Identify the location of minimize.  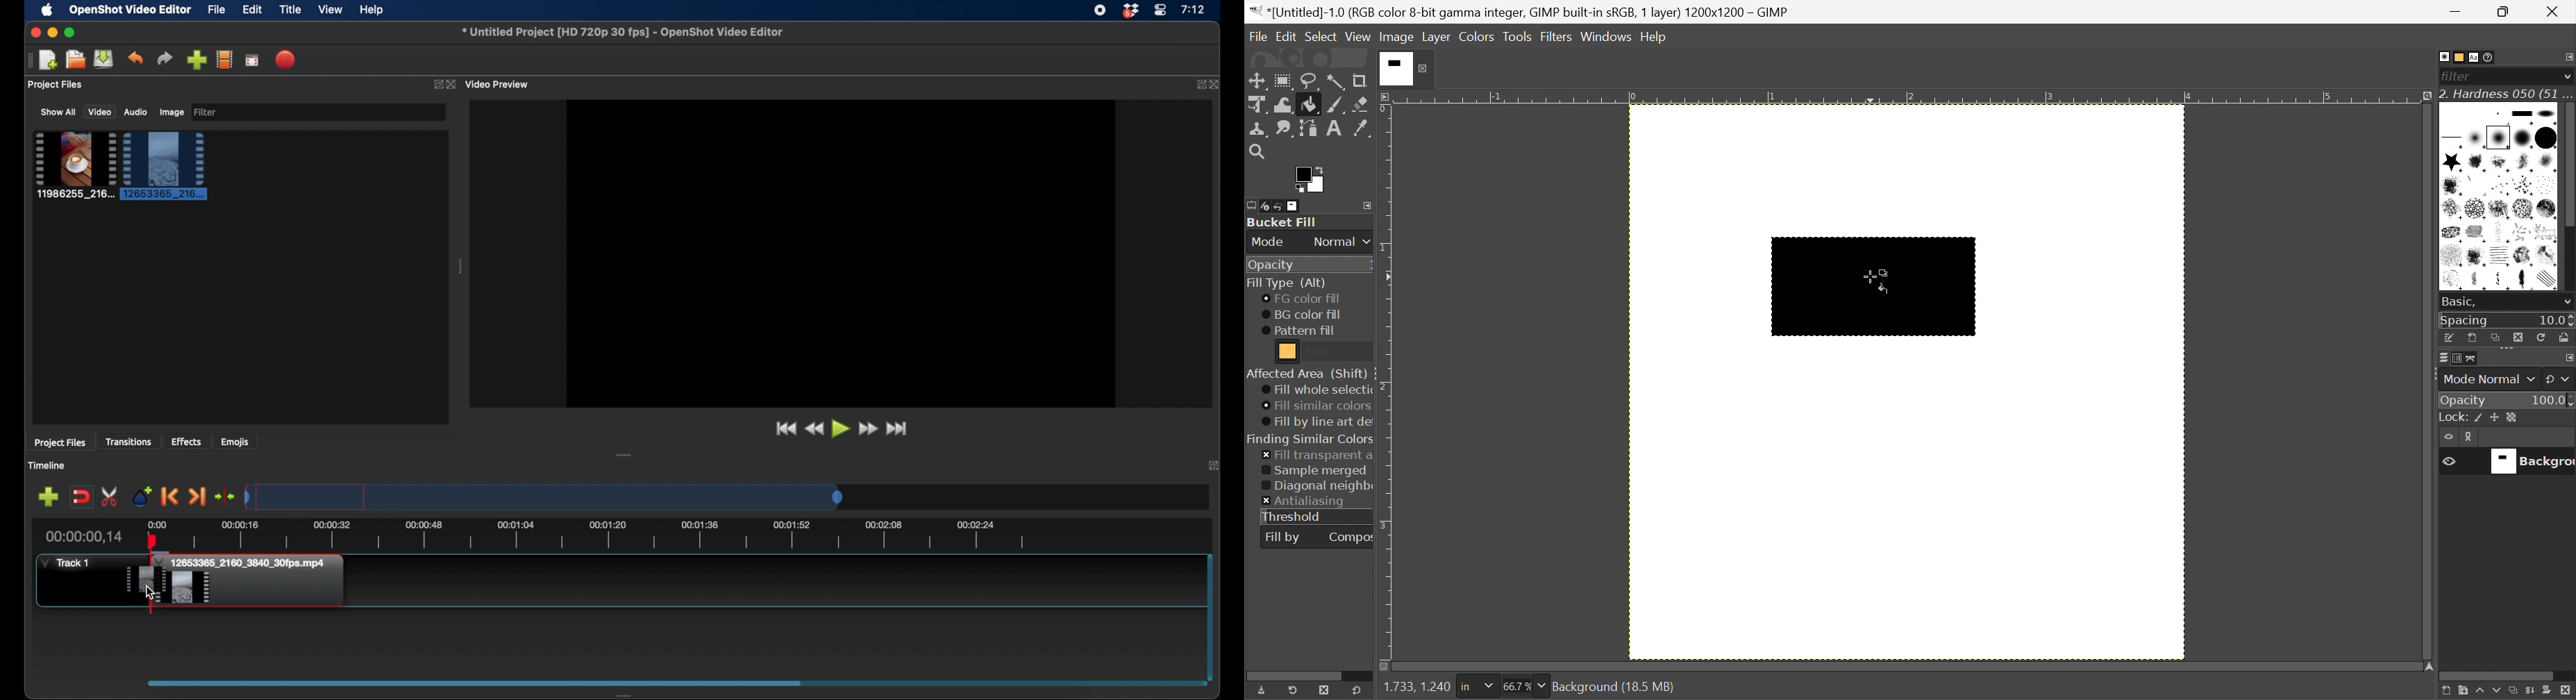
(52, 33).